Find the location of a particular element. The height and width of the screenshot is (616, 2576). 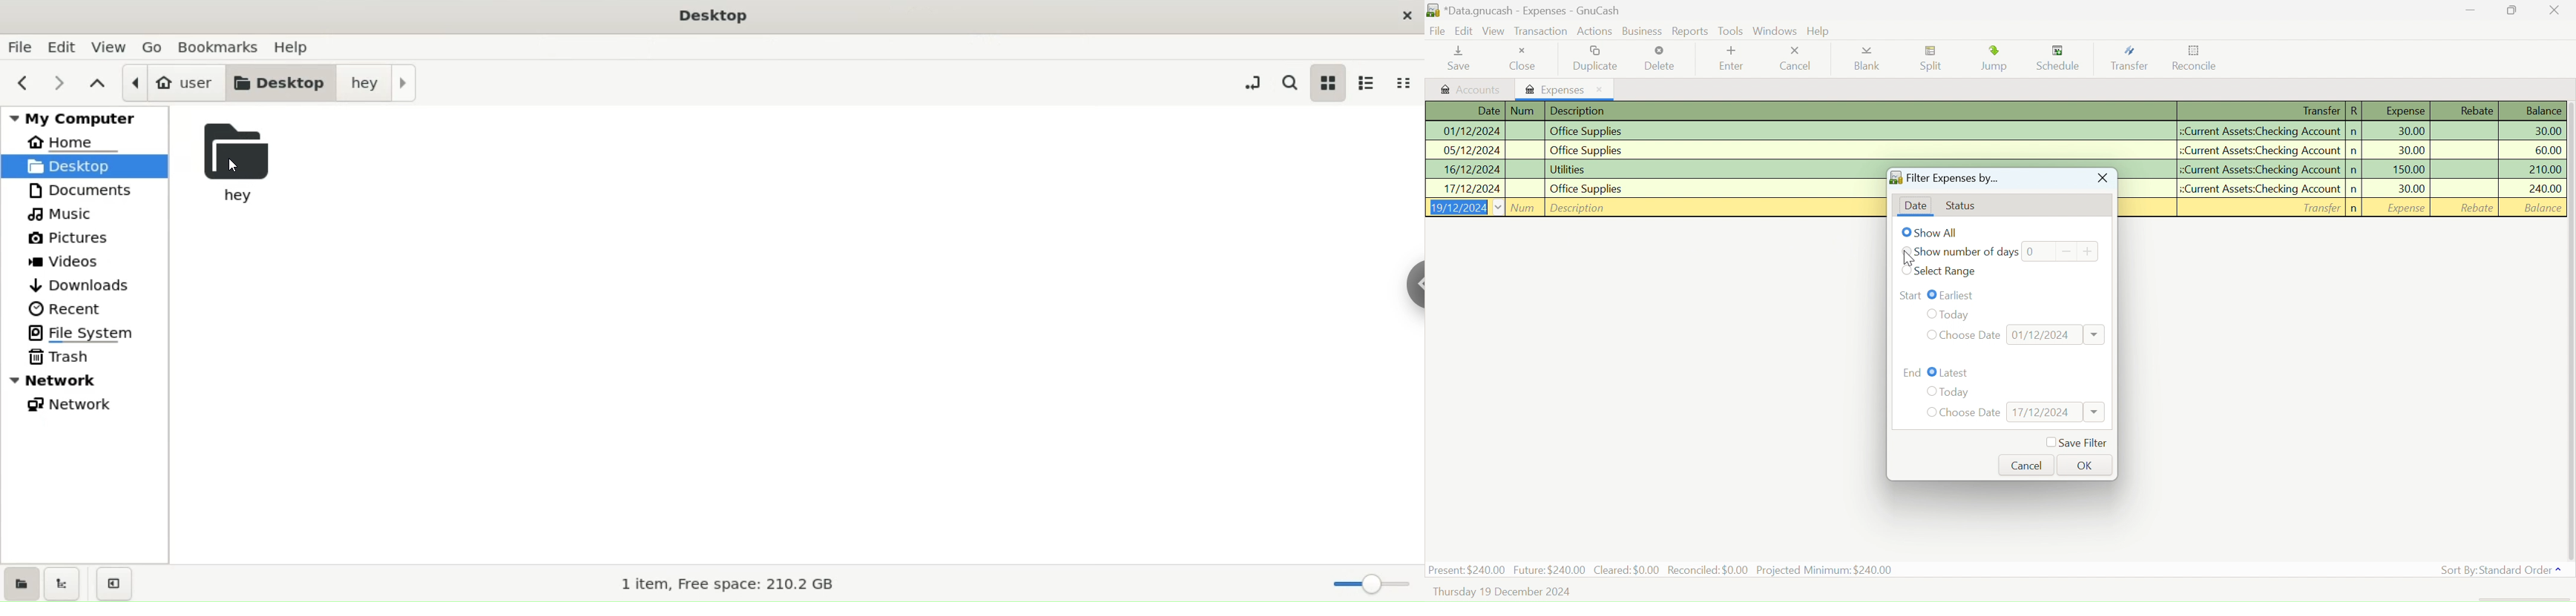

desktop is located at coordinates (278, 85).